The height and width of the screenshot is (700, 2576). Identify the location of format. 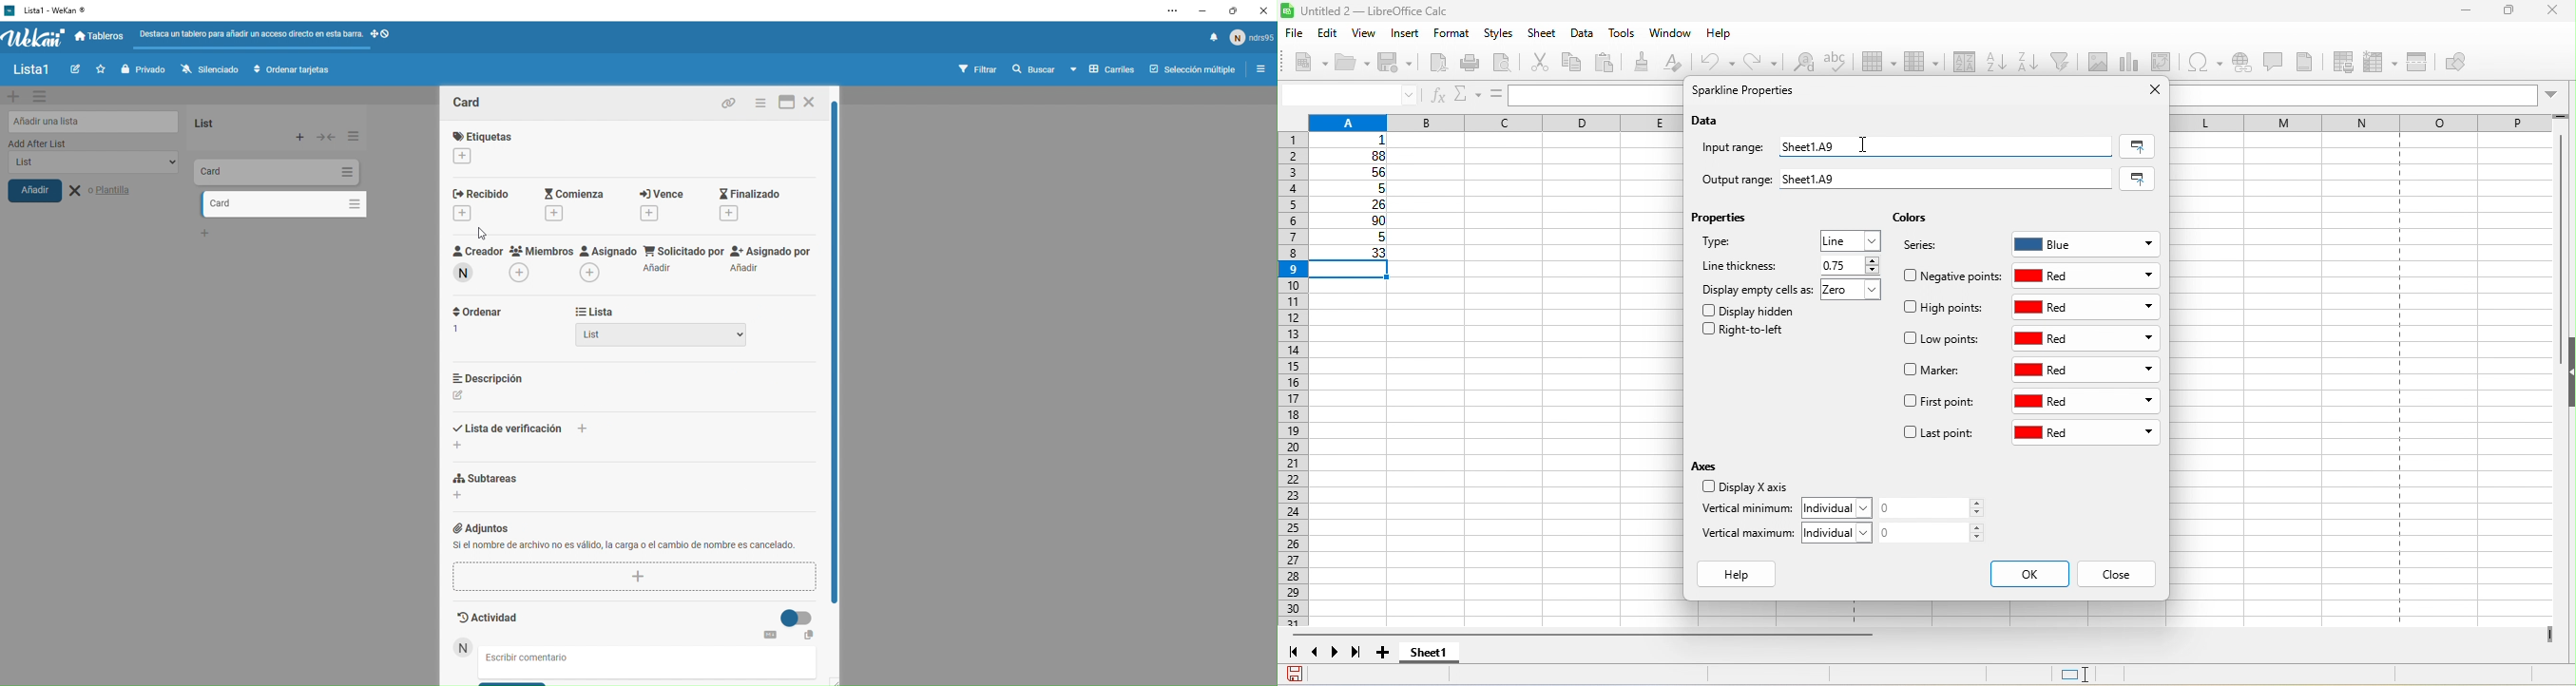
(1450, 34).